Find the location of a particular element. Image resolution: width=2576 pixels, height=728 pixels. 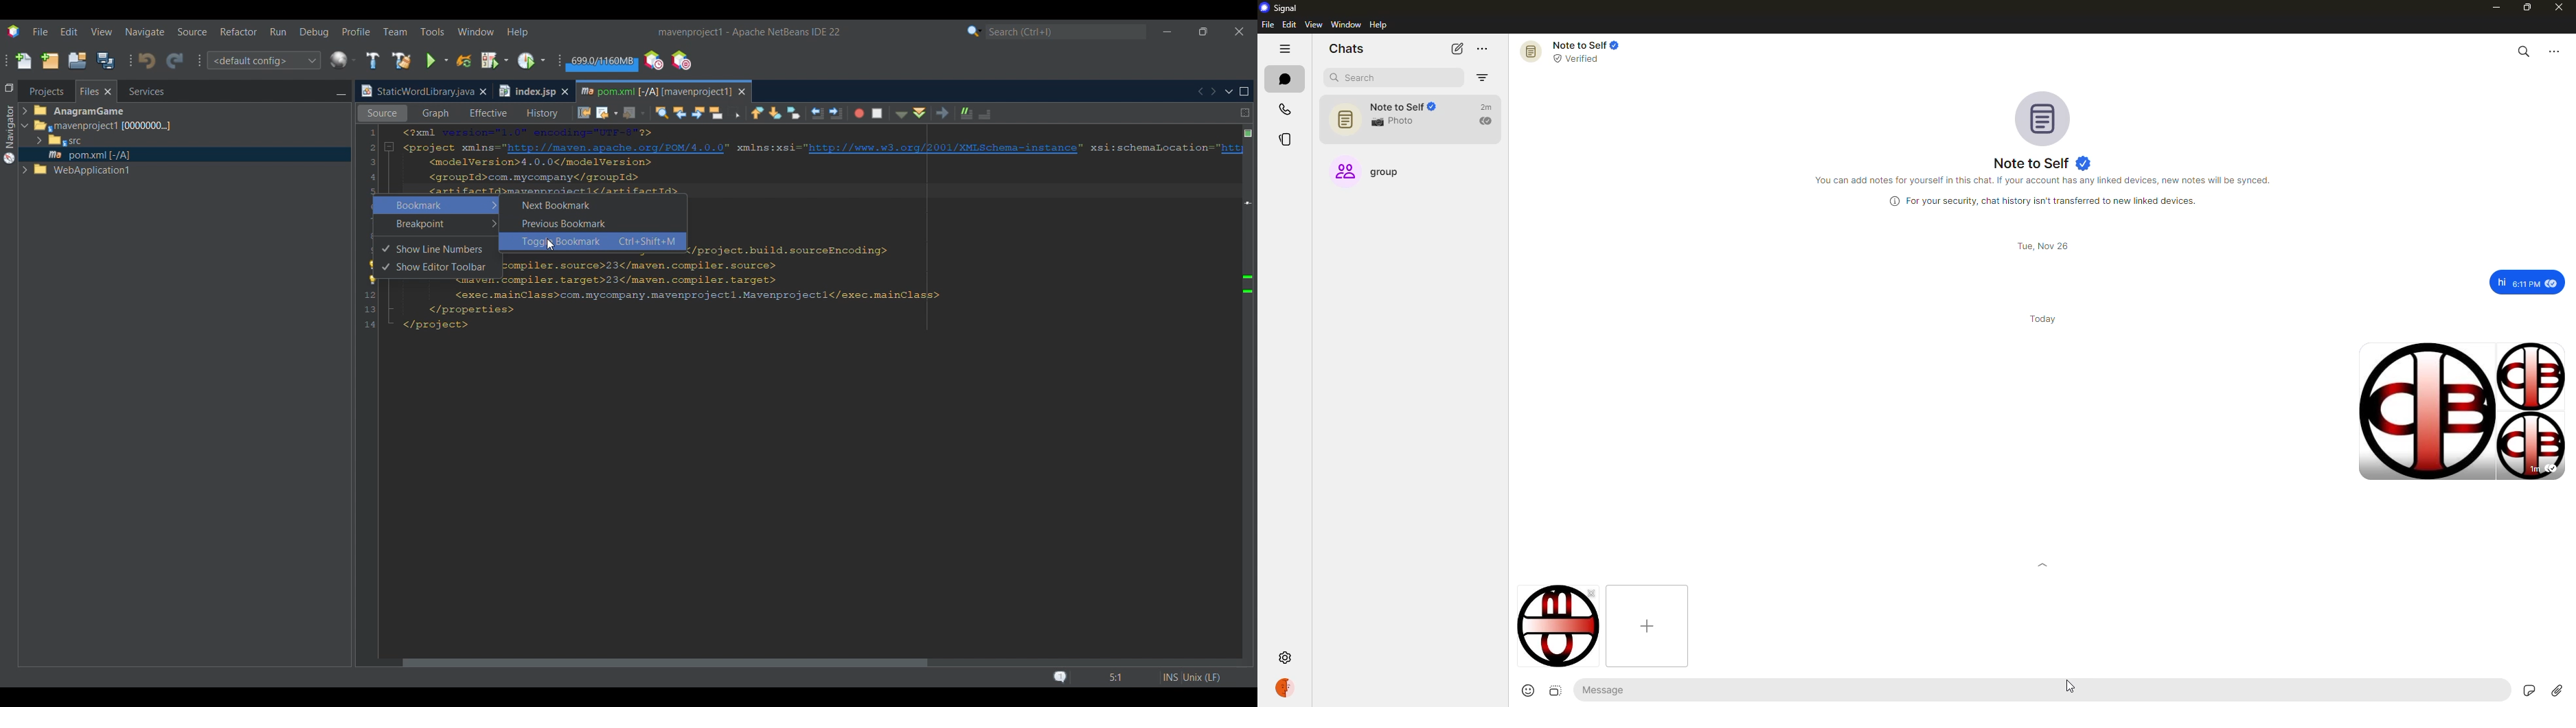

file is located at coordinates (1266, 25).